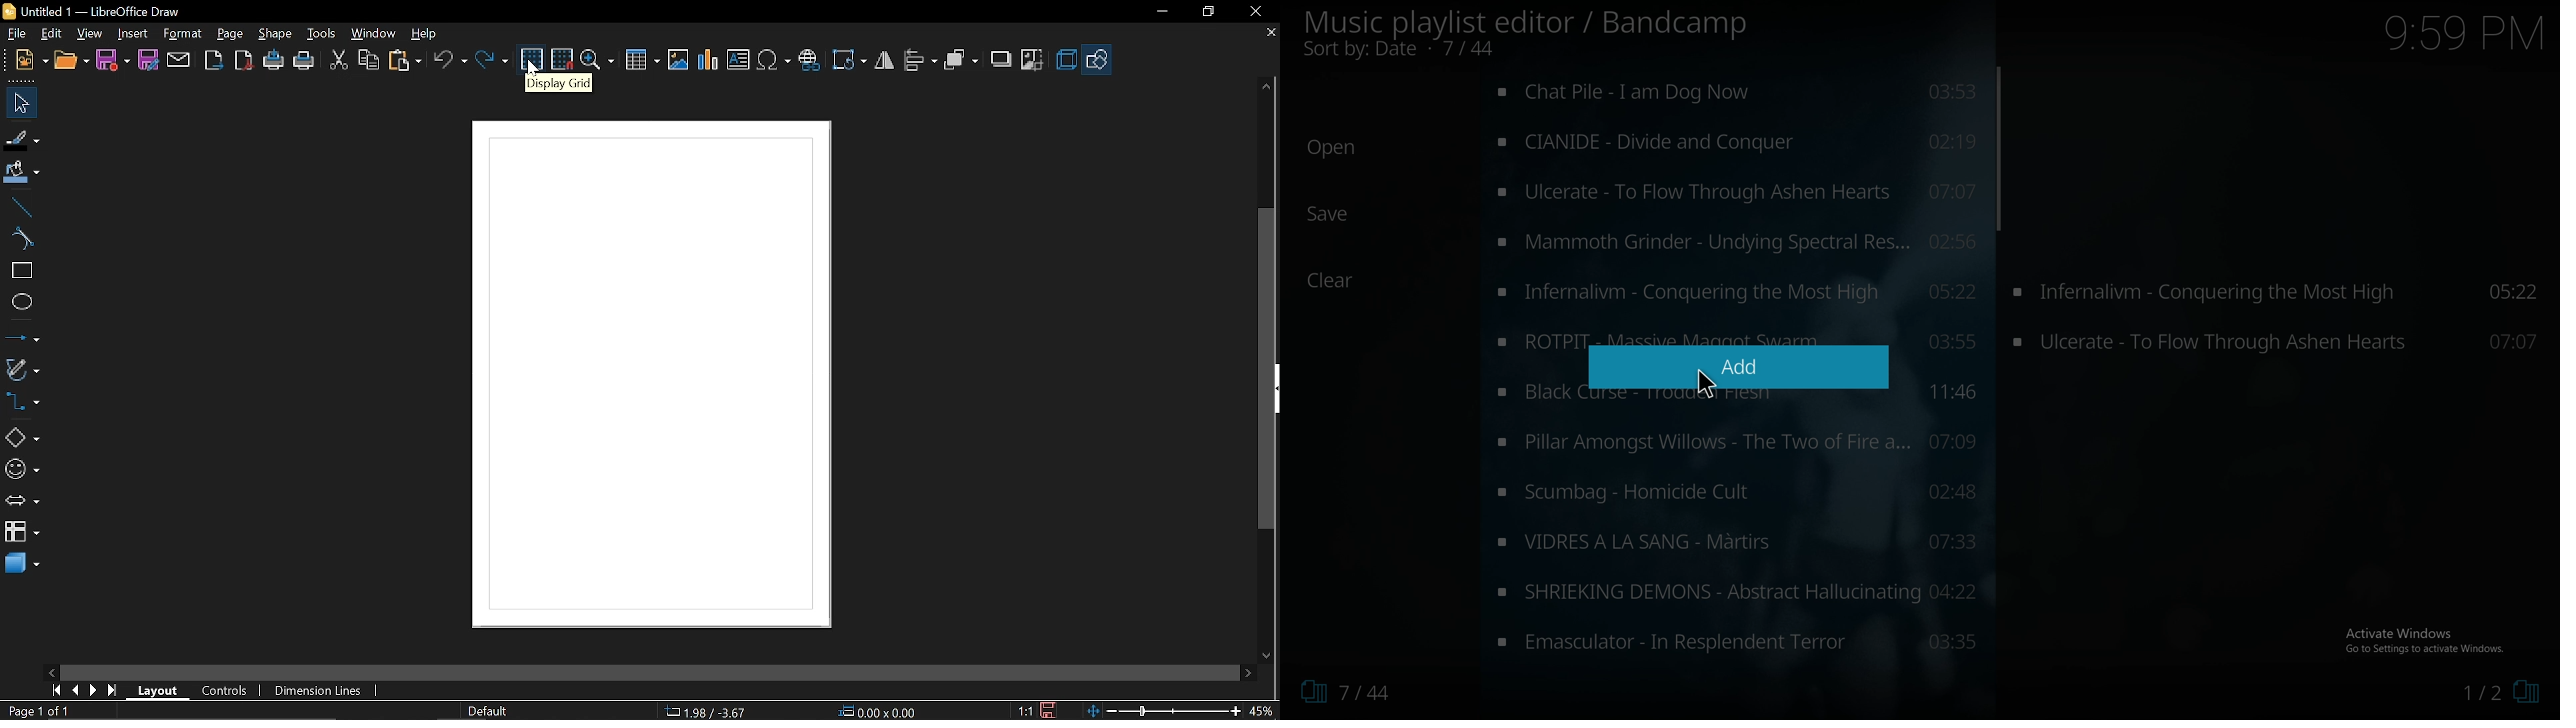  Describe the element at coordinates (532, 52) in the screenshot. I see `Display grid` at that location.